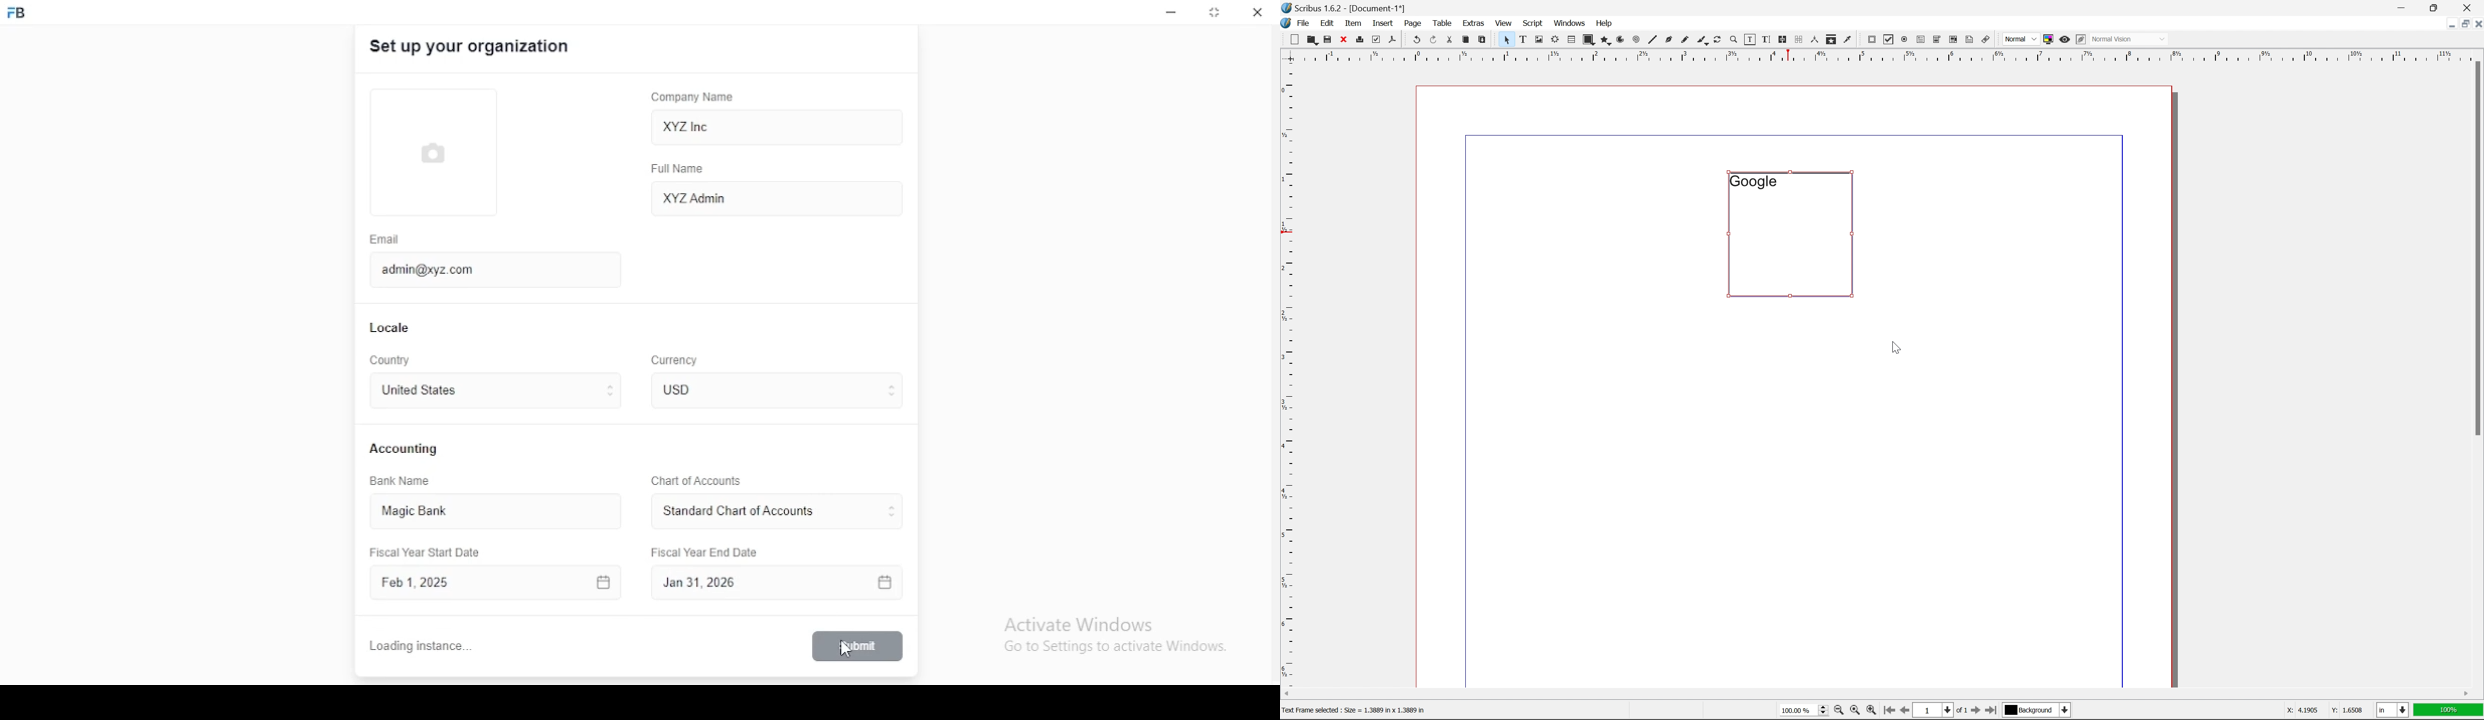  What do you see at coordinates (1887, 40) in the screenshot?
I see `pdf checkbox` at bounding box center [1887, 40].